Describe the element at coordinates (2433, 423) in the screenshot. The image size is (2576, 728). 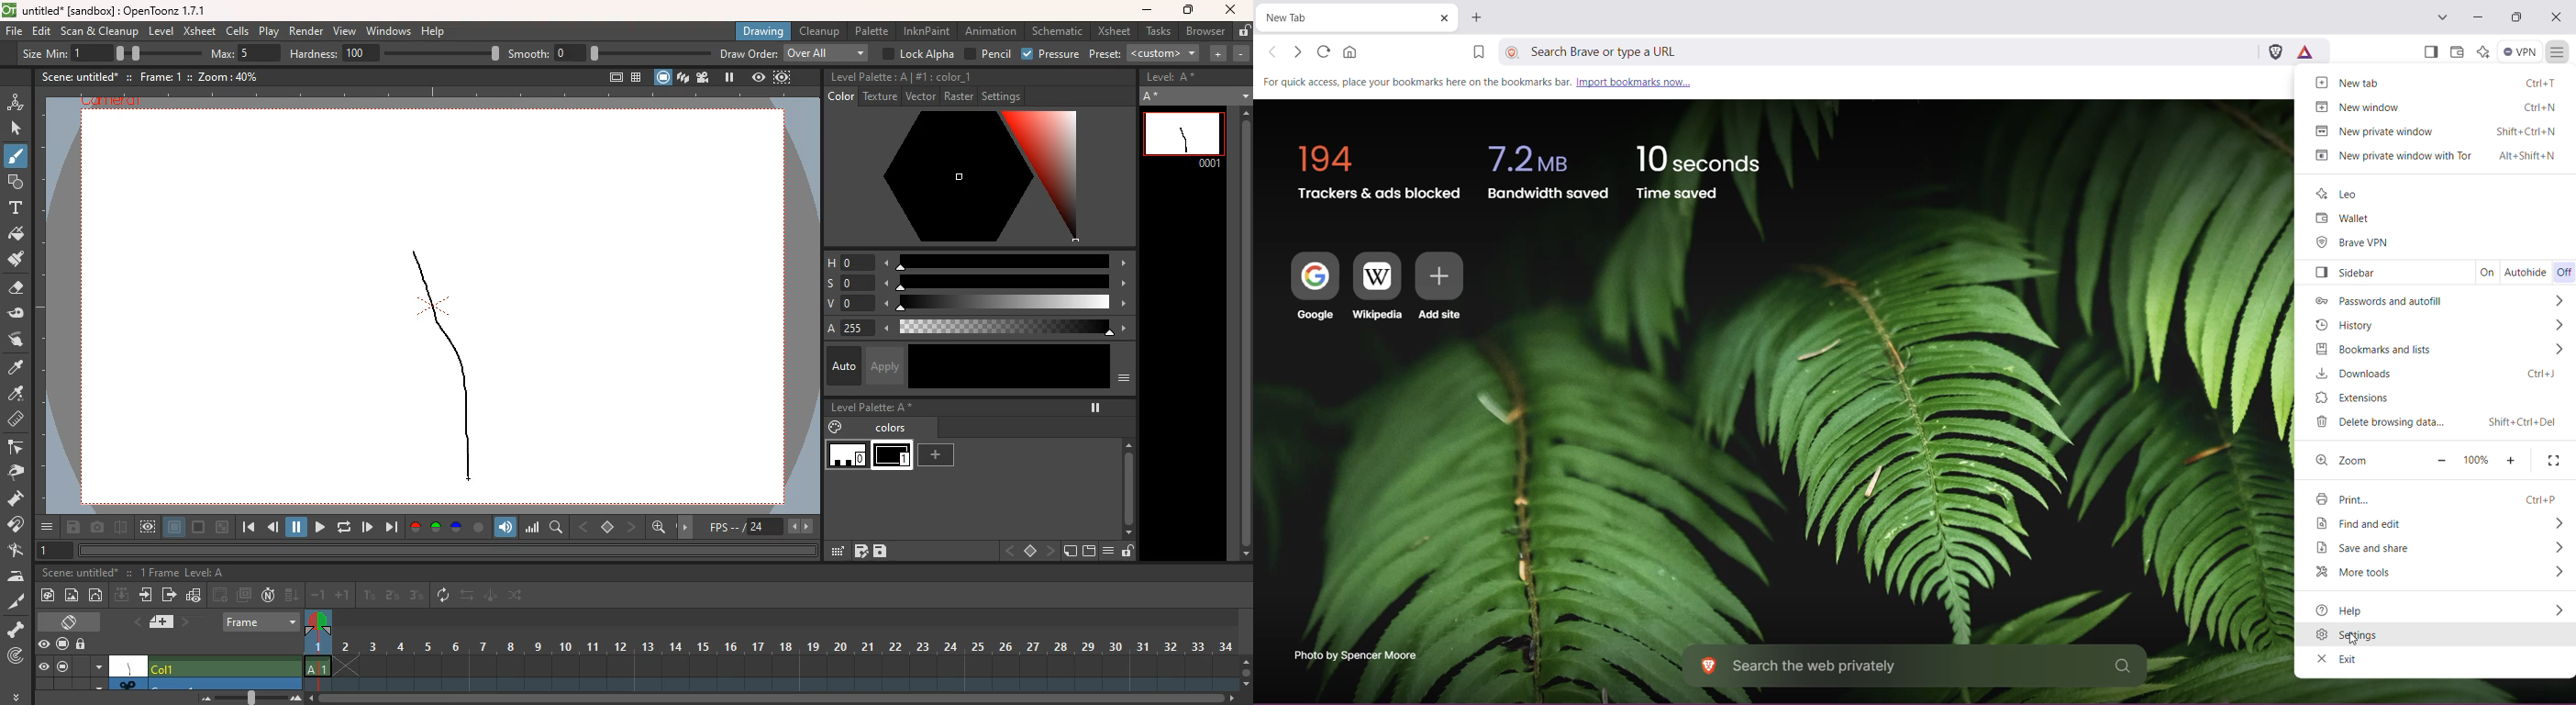
I see `Delete browsing data` at that location.